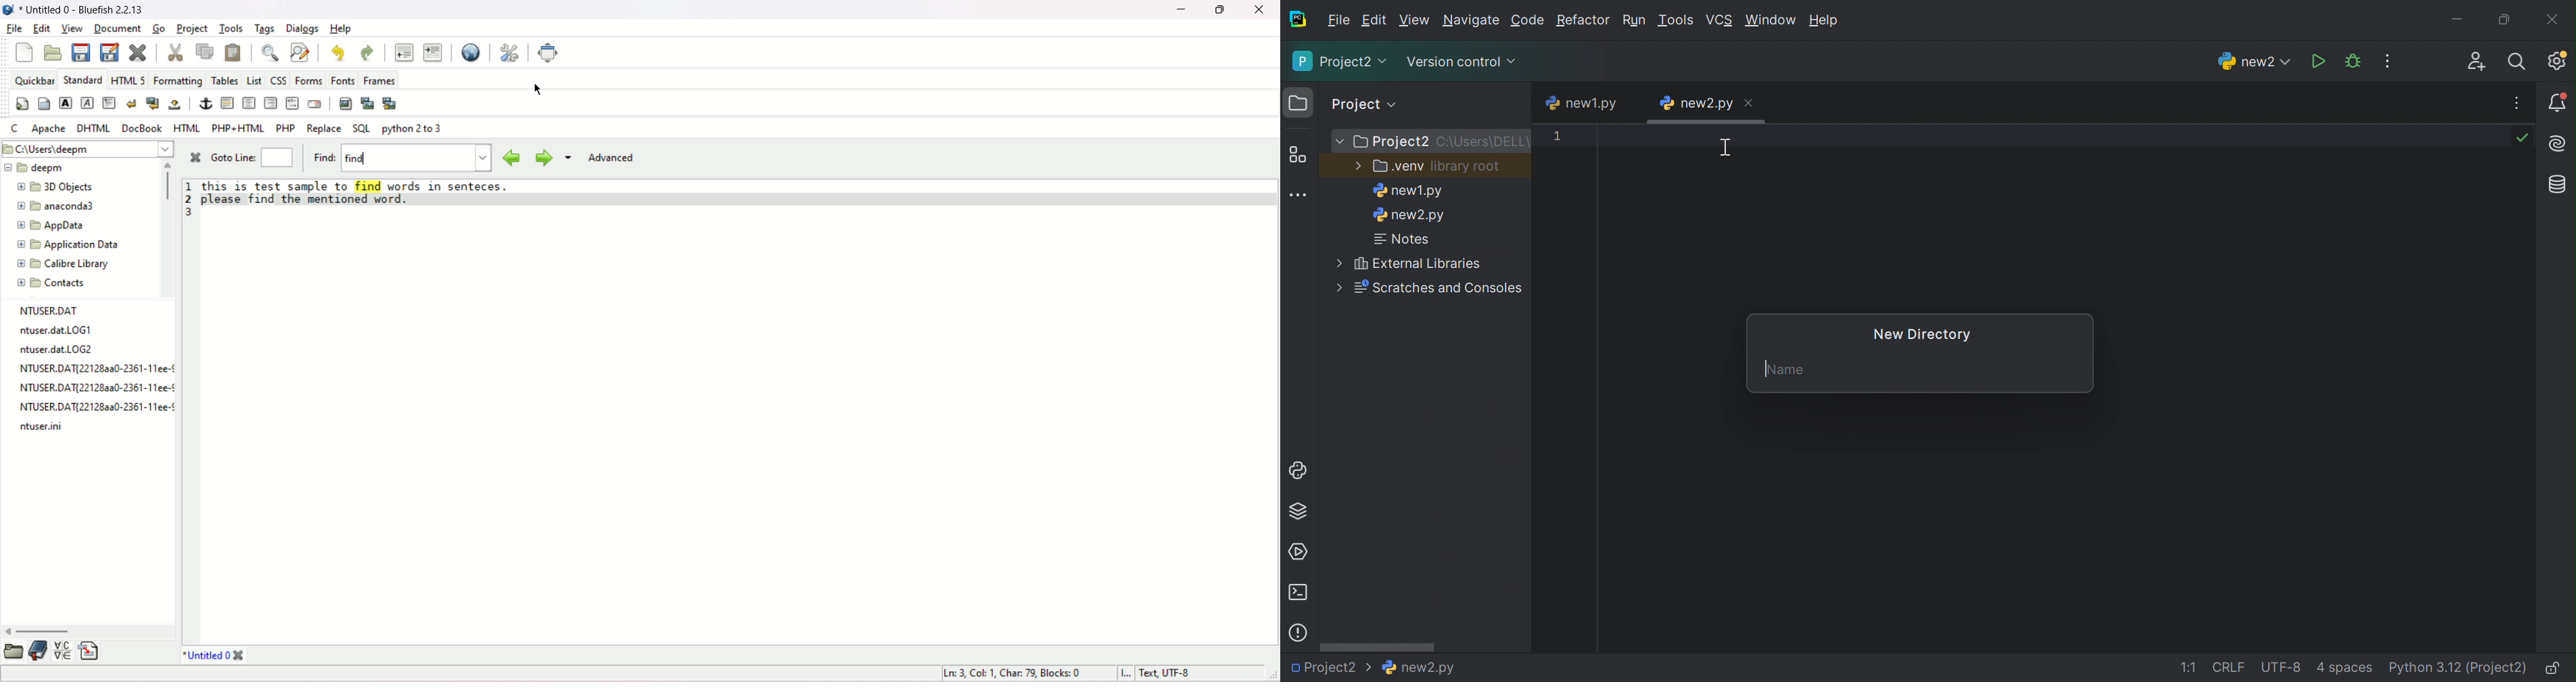 The height and width of the screenshot is (700, 2576). Describe the element at coordinates (20, 103) in the screenshot. I see `quickstart` at that location.